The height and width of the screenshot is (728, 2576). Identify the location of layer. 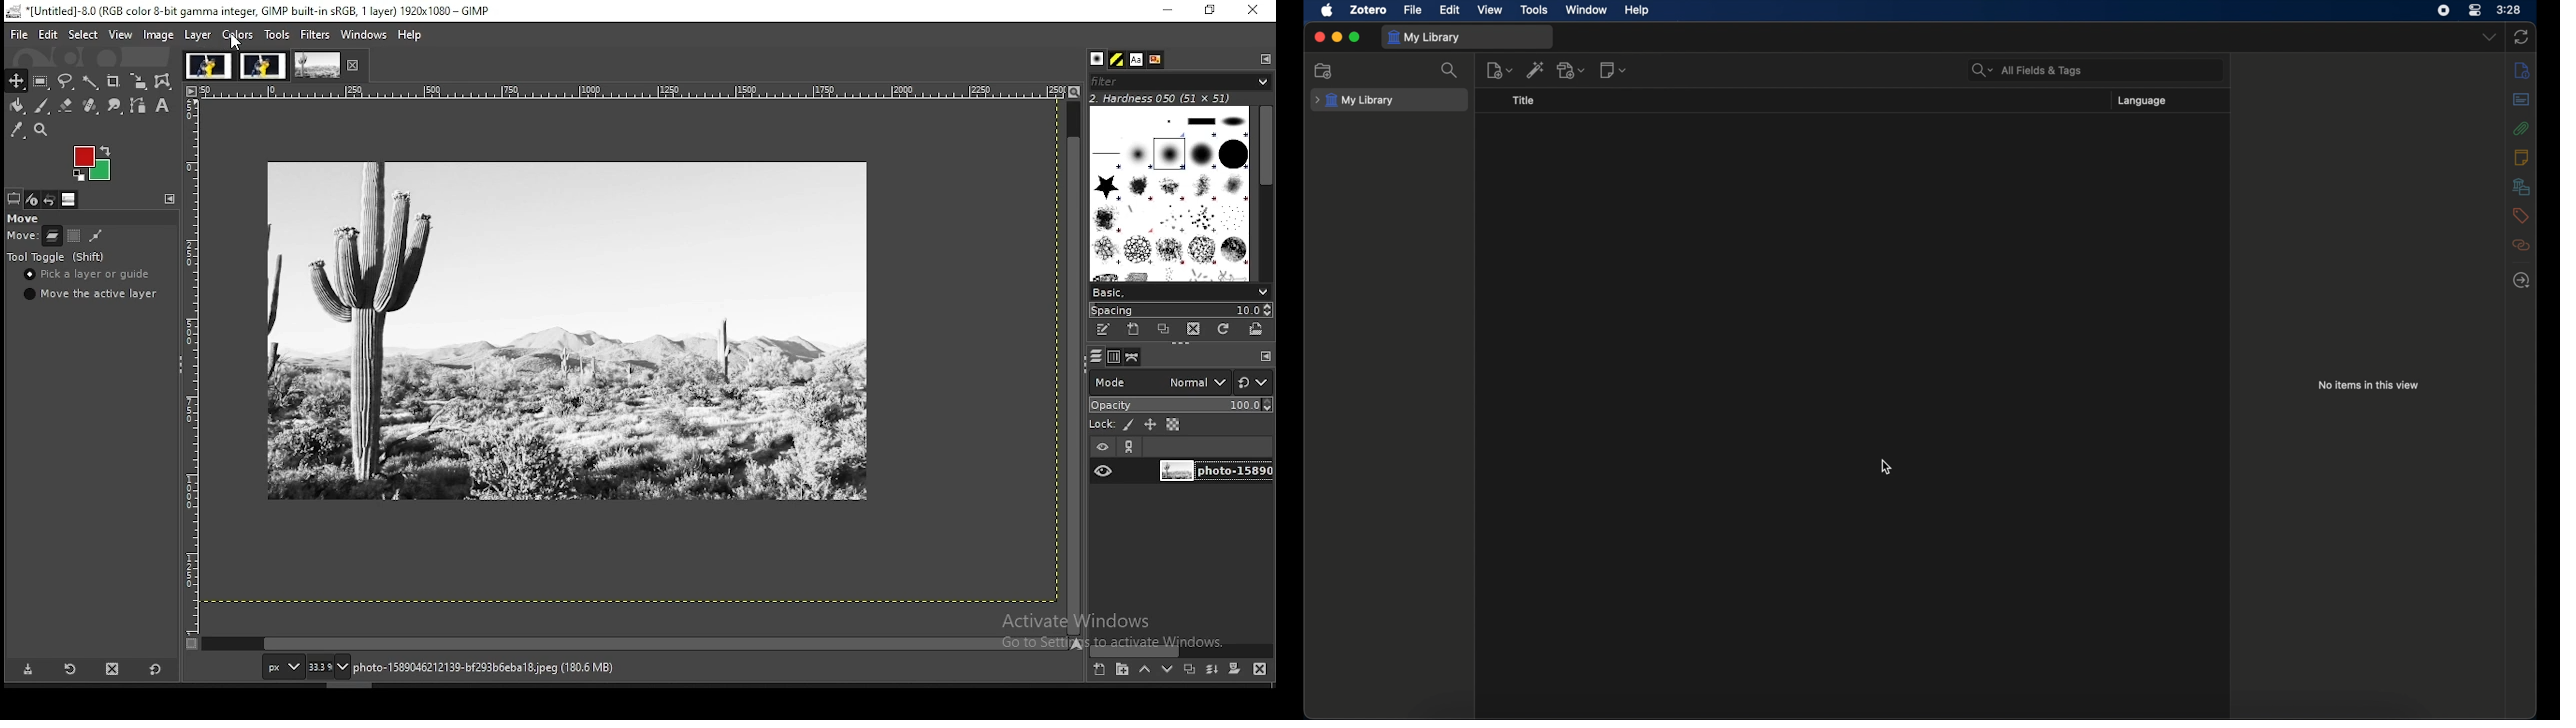
(199, 35).